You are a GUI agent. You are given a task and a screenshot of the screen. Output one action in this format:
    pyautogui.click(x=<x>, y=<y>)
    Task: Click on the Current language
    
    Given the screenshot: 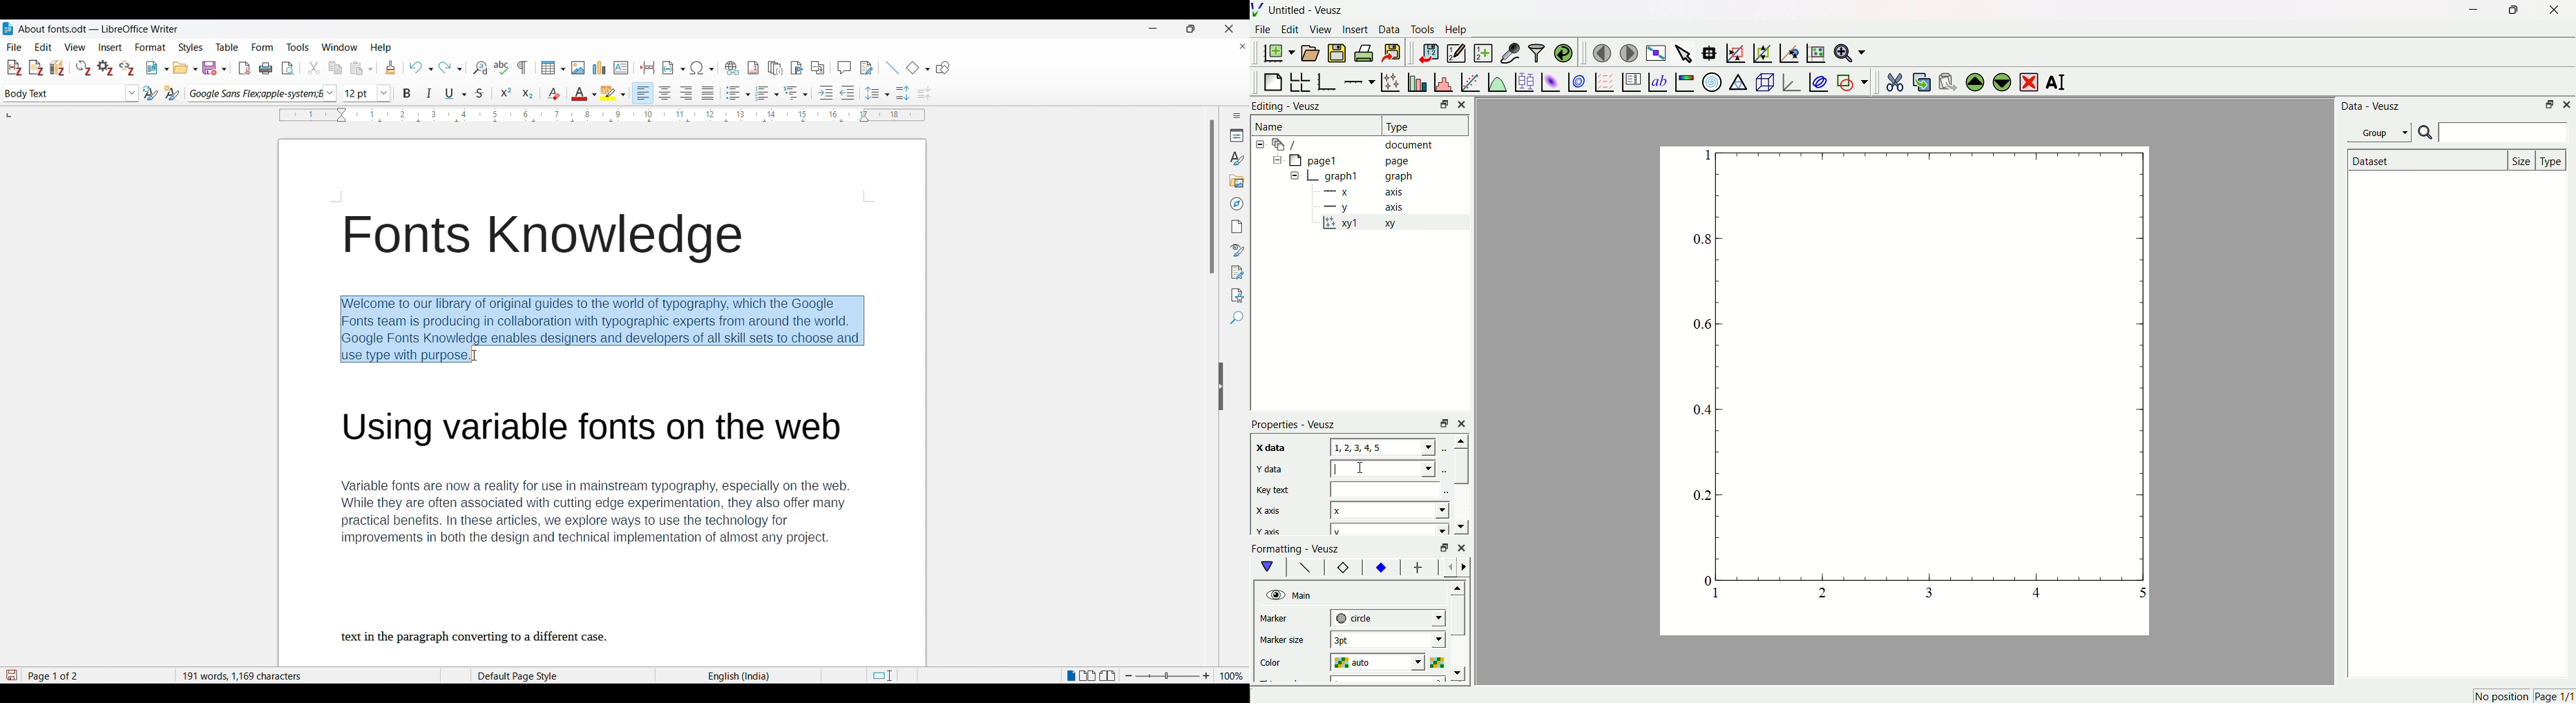 What is the action you would take?
    pyautogui.click(x=741, y=676)
    